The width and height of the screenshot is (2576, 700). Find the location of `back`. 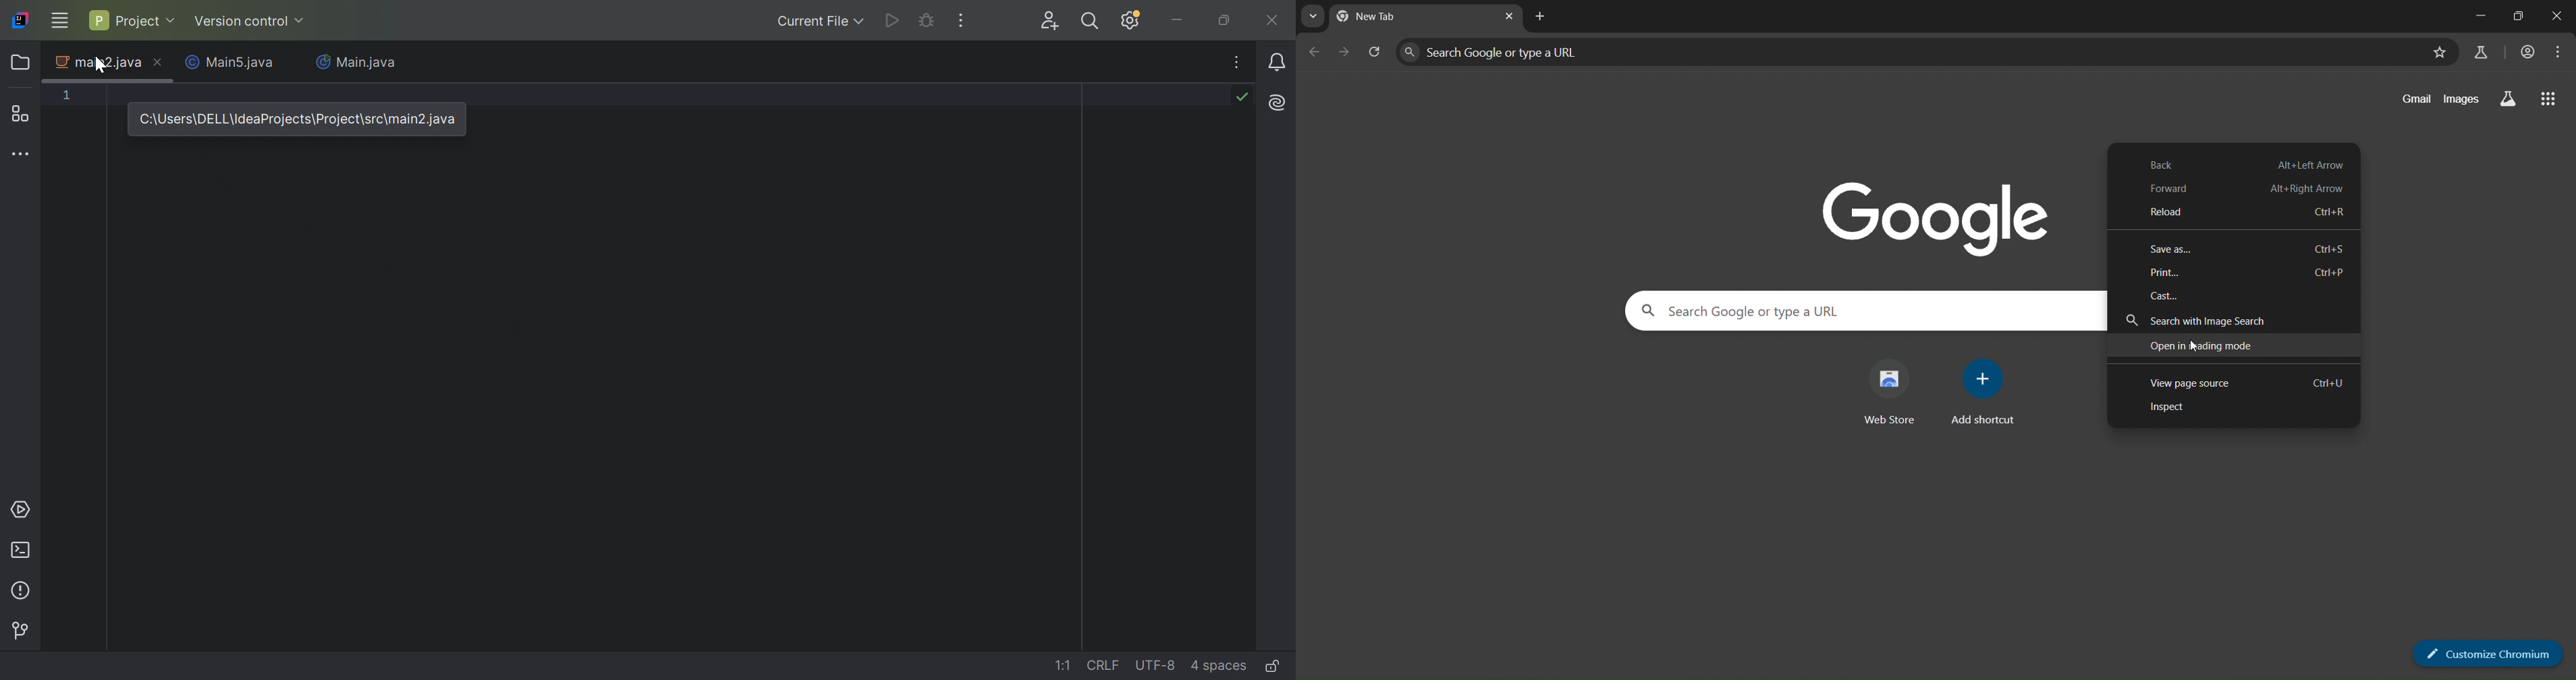

back is located at coordinates (2241, 163).